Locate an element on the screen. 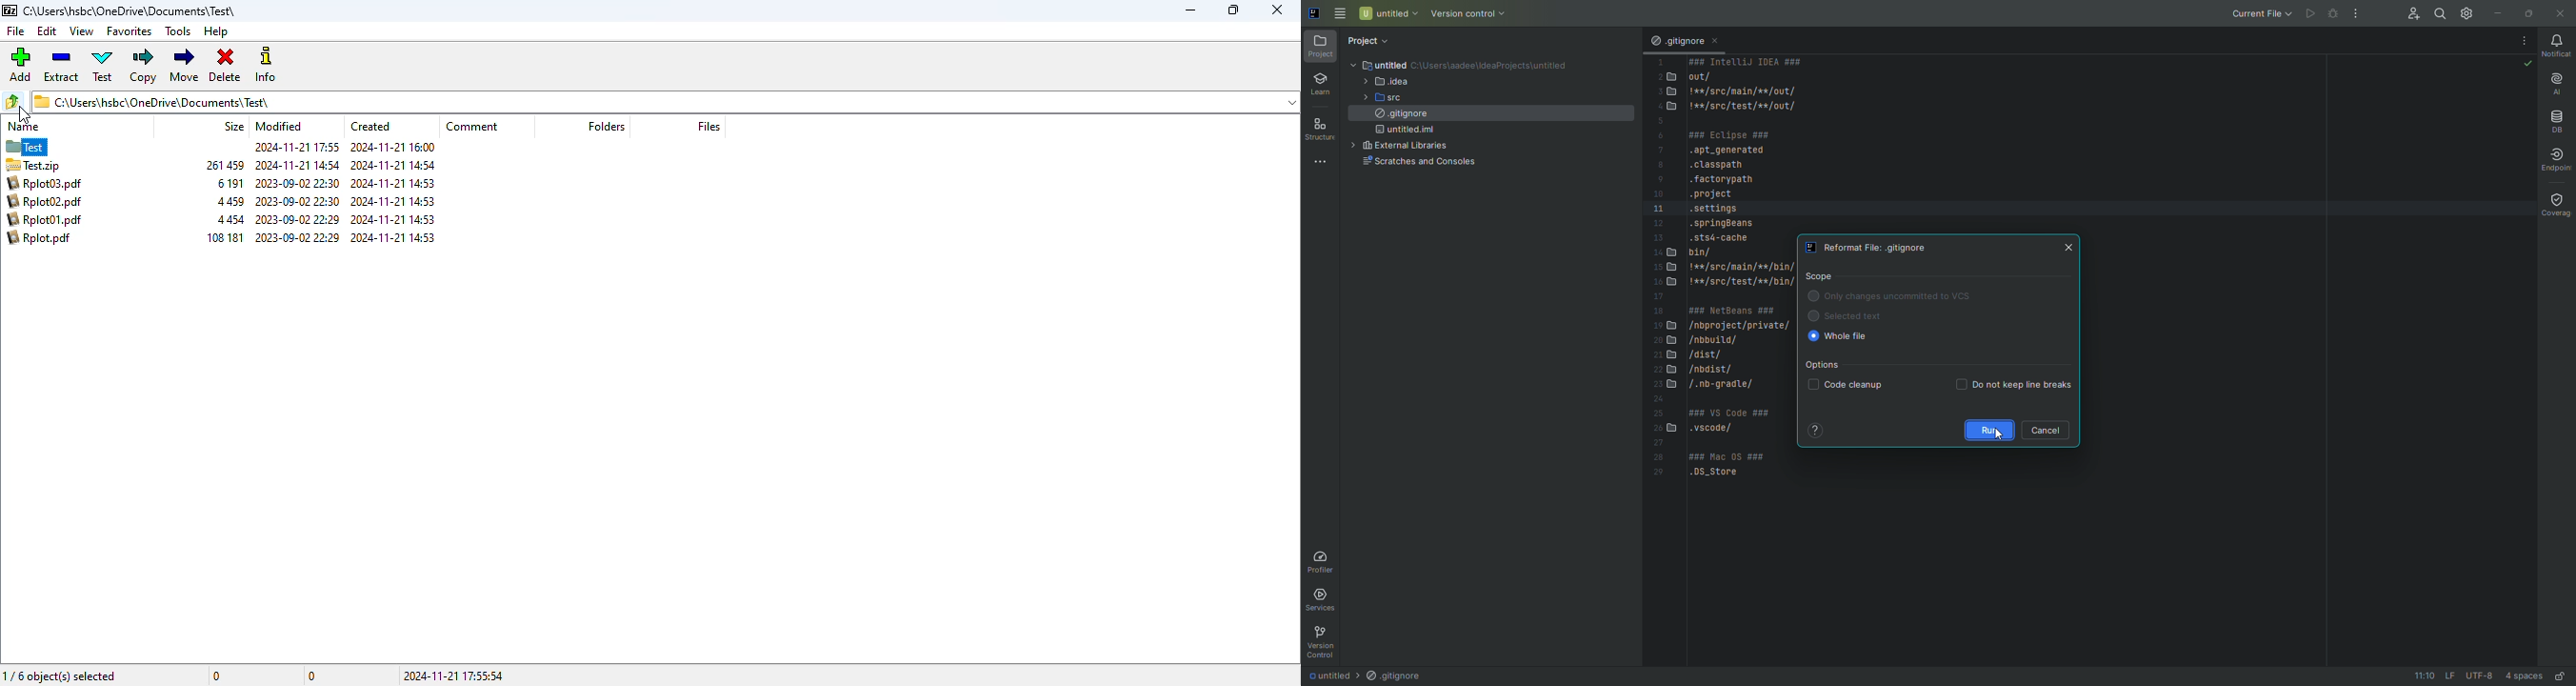  Test.zip is located at coordinates (46, 165).